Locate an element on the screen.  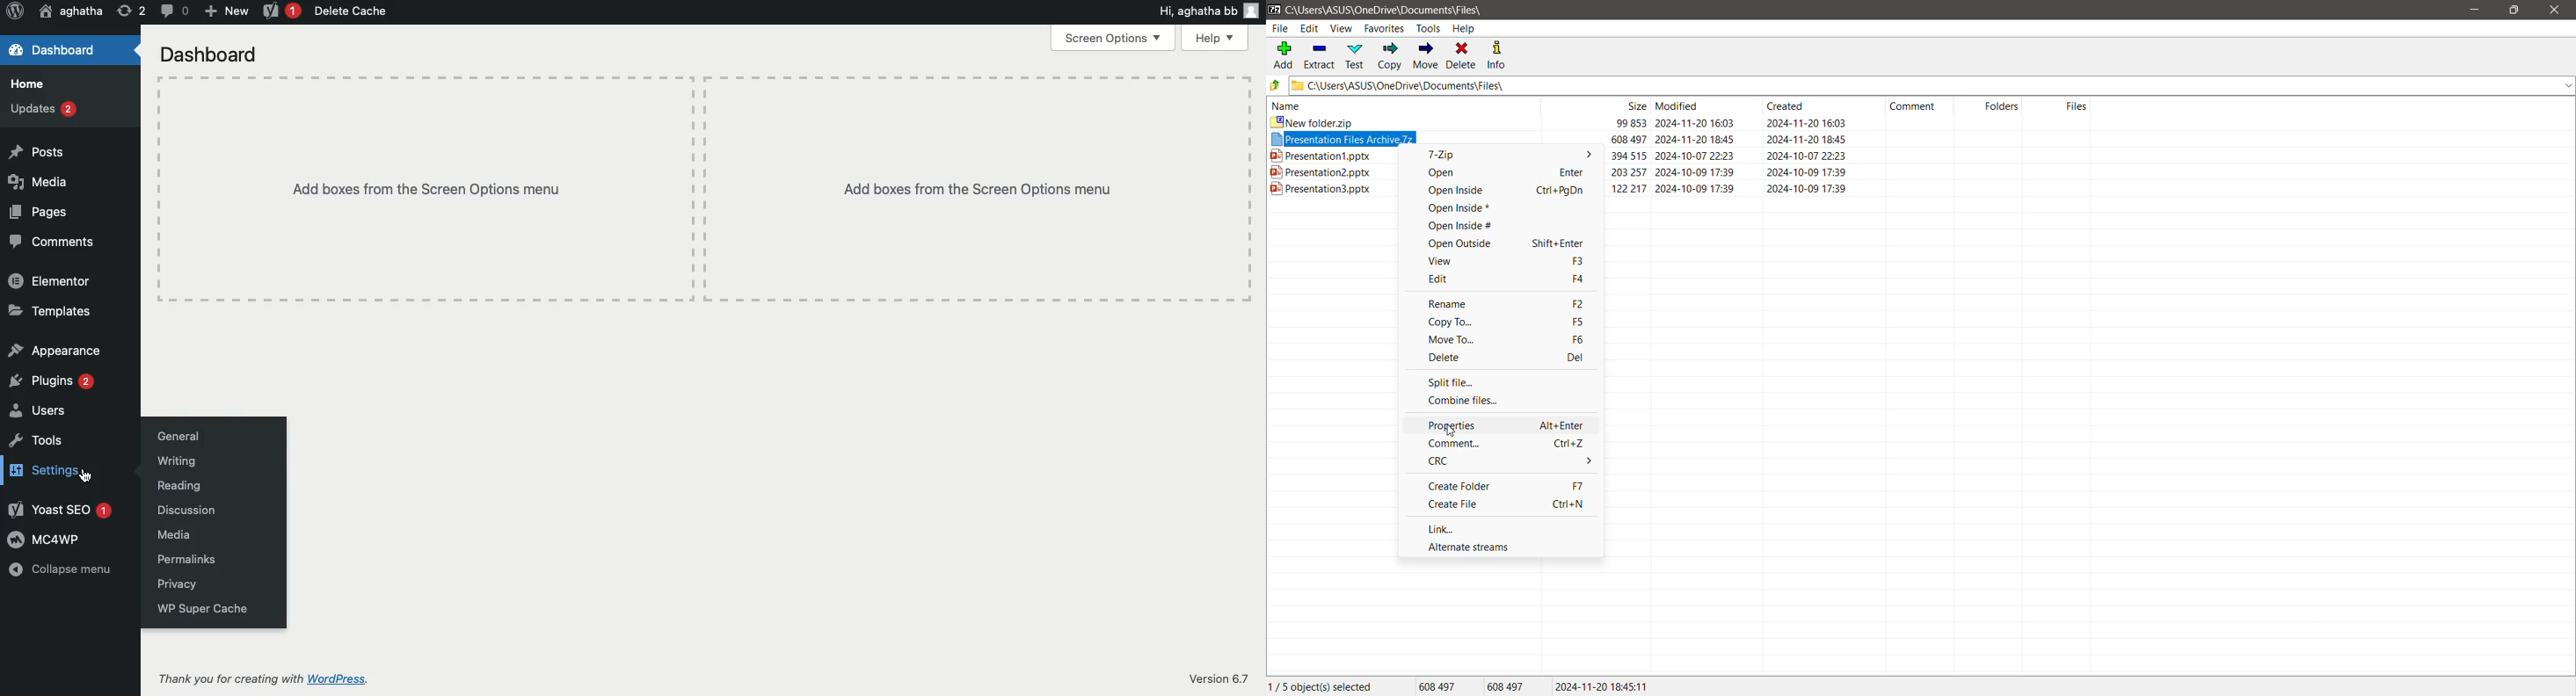
Table line is located at coordinates (706, 298).